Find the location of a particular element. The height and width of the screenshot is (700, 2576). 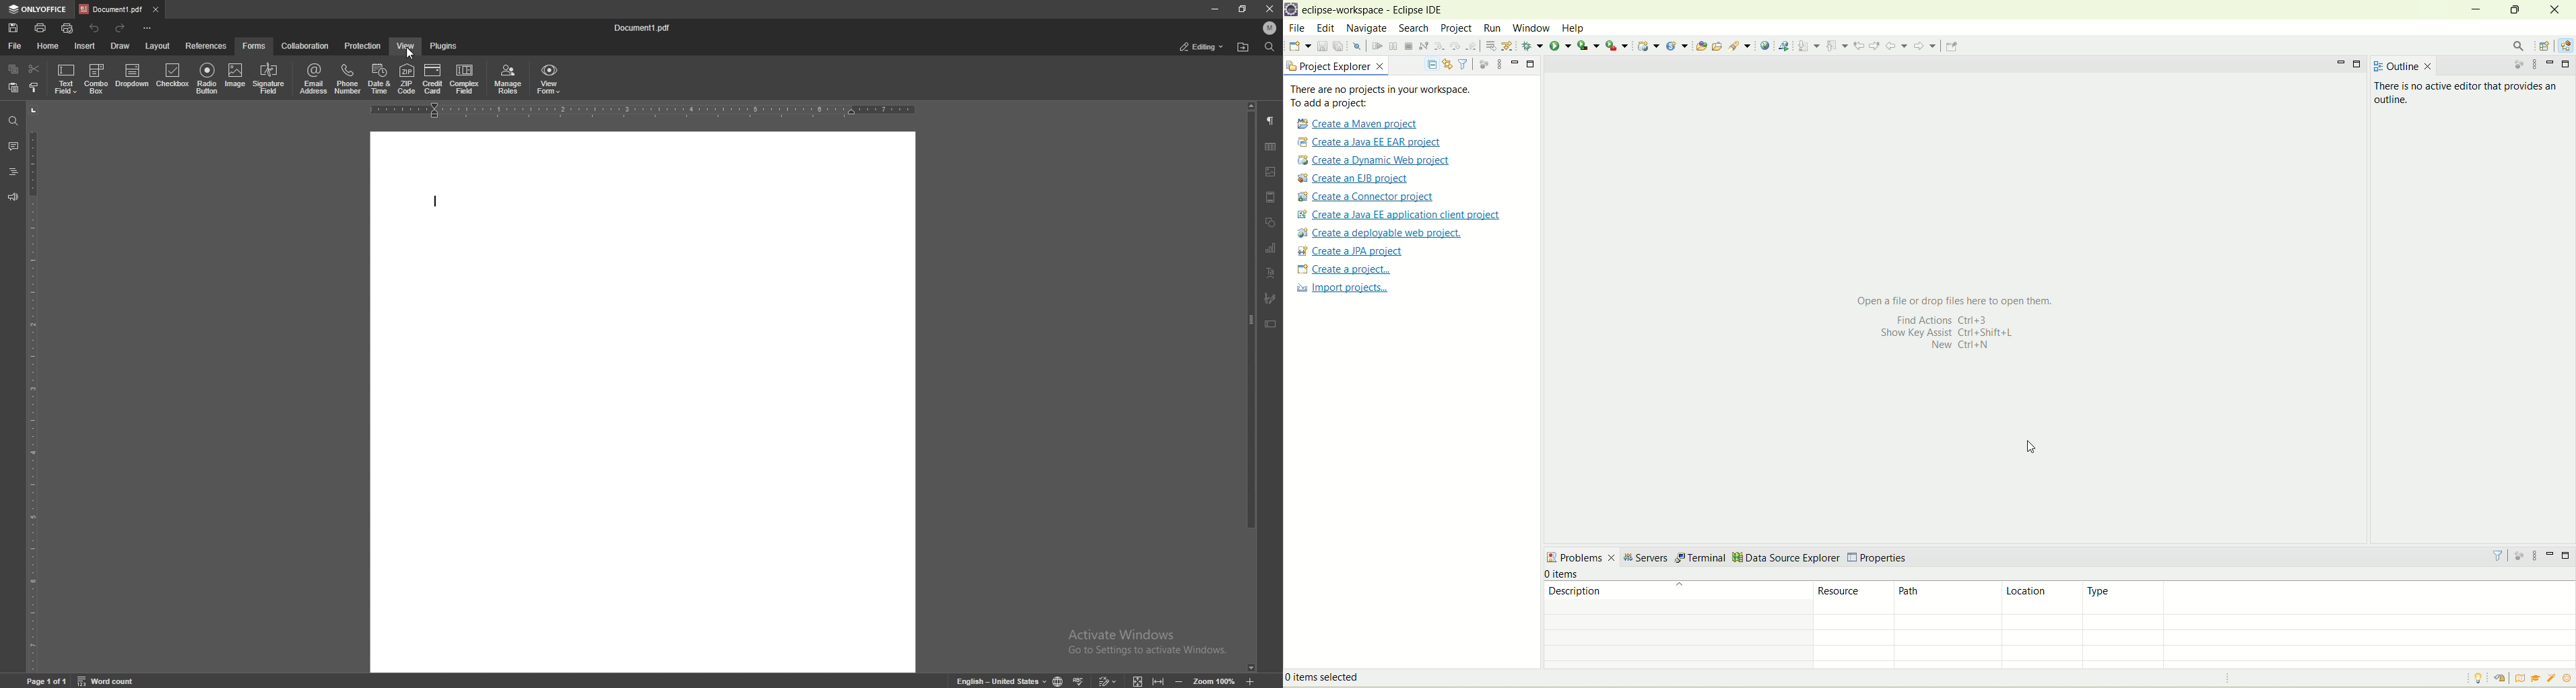

complex field is located at coordinates (464, 78).